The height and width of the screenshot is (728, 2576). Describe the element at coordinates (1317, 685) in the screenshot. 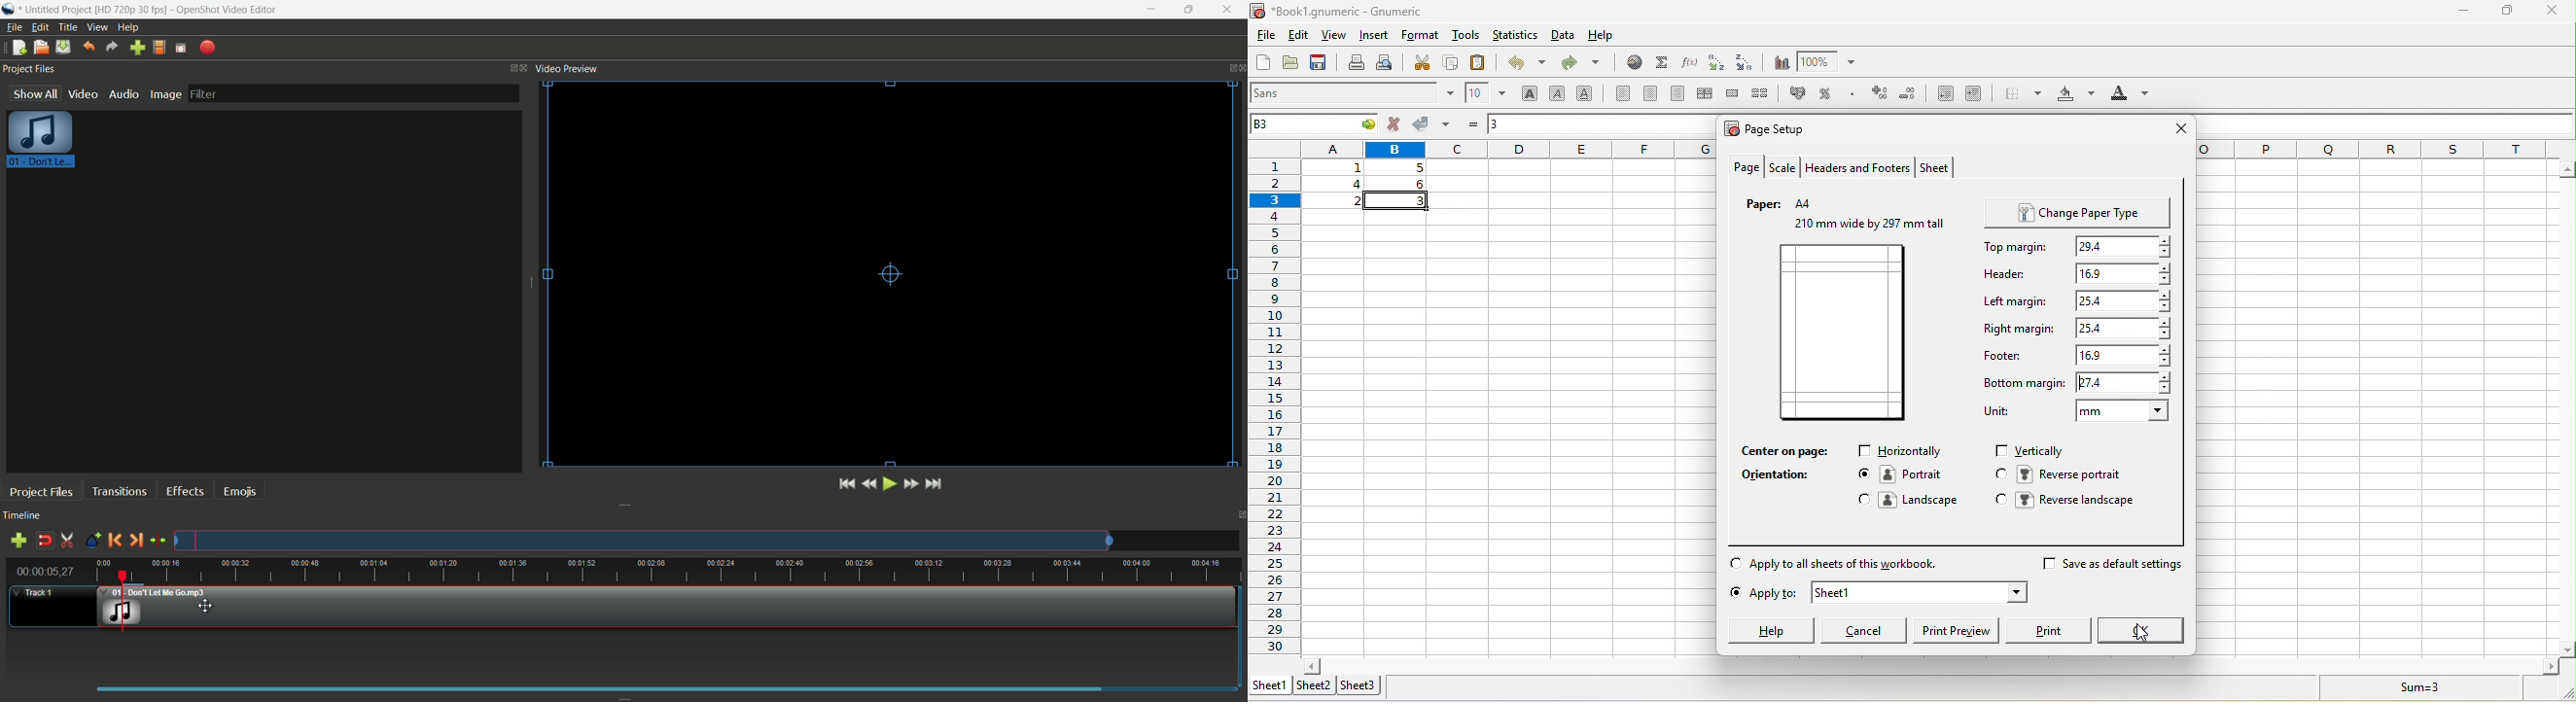

I see `sheet 2` at that location.